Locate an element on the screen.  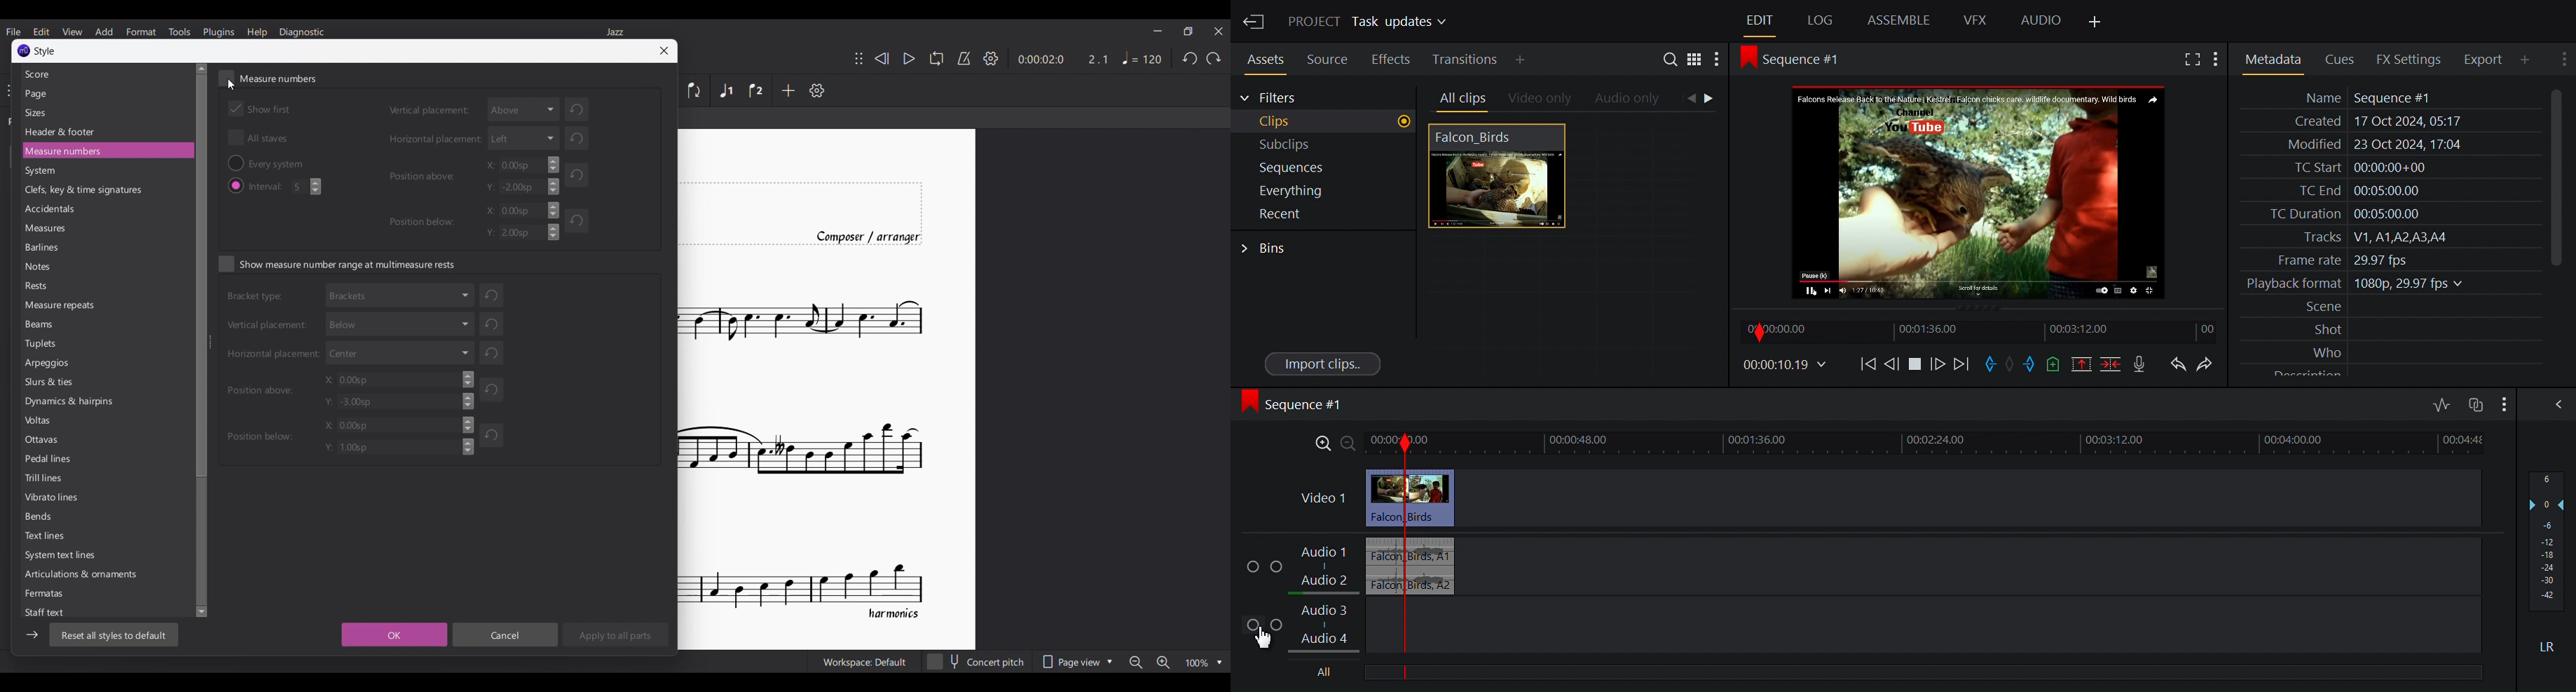
Toggle between list and tile view is located at coordinates (1694, 62).